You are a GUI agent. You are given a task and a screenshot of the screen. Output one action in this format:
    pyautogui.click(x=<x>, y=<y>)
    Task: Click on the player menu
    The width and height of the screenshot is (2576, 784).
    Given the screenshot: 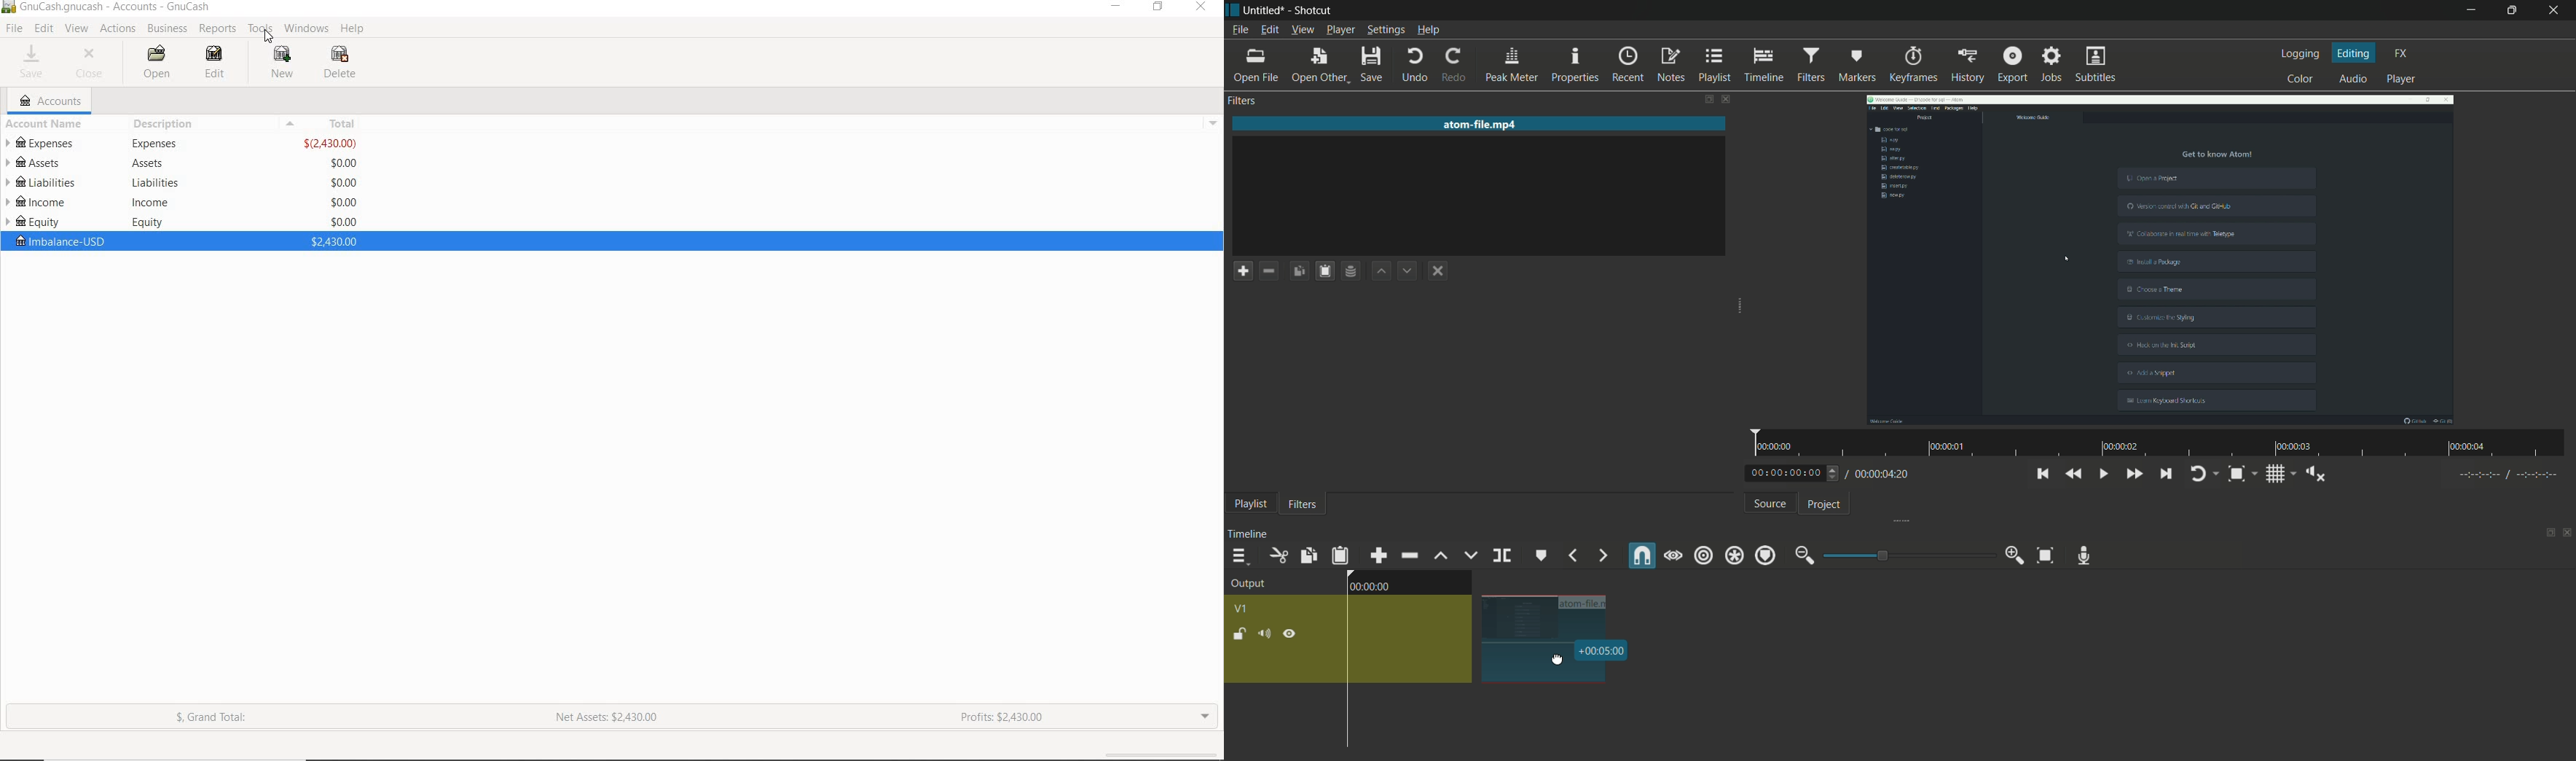 What is the action you would take?
    pyautogui.click(x=1341, y=30)
    